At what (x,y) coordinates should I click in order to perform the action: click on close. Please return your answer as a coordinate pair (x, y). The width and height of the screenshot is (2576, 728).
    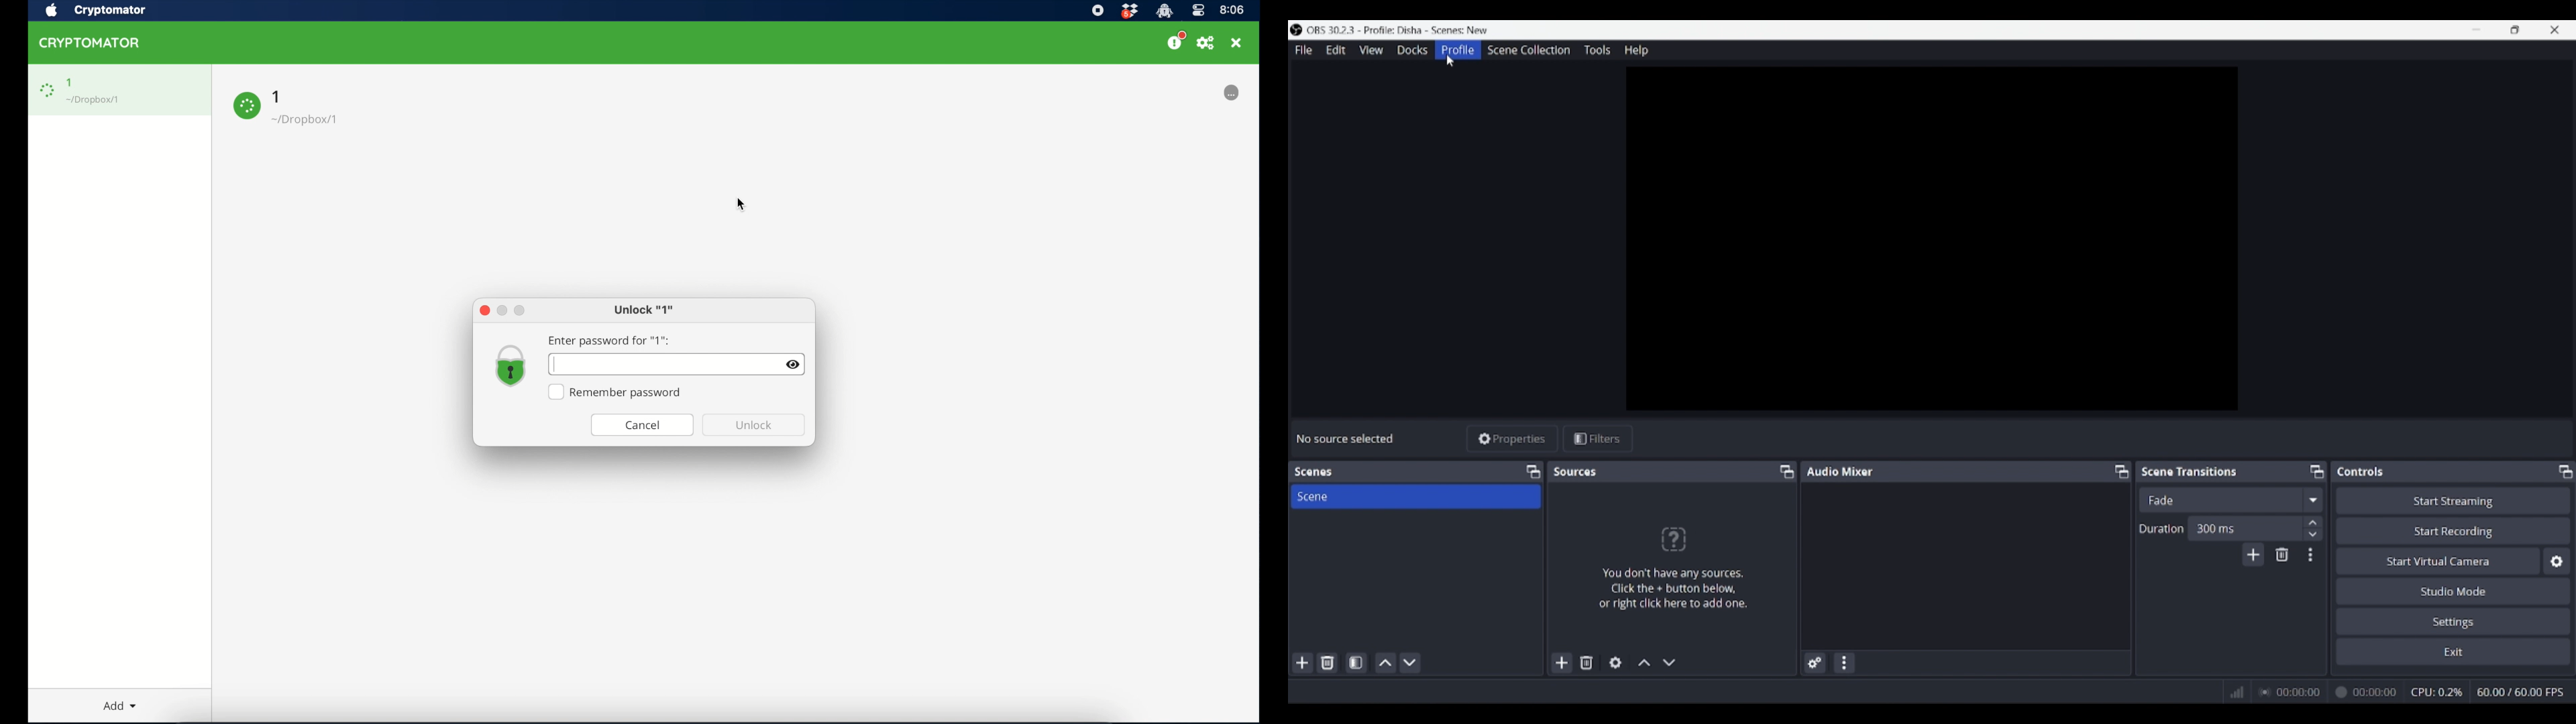
    Looking at the image, I should click on (484, 310).